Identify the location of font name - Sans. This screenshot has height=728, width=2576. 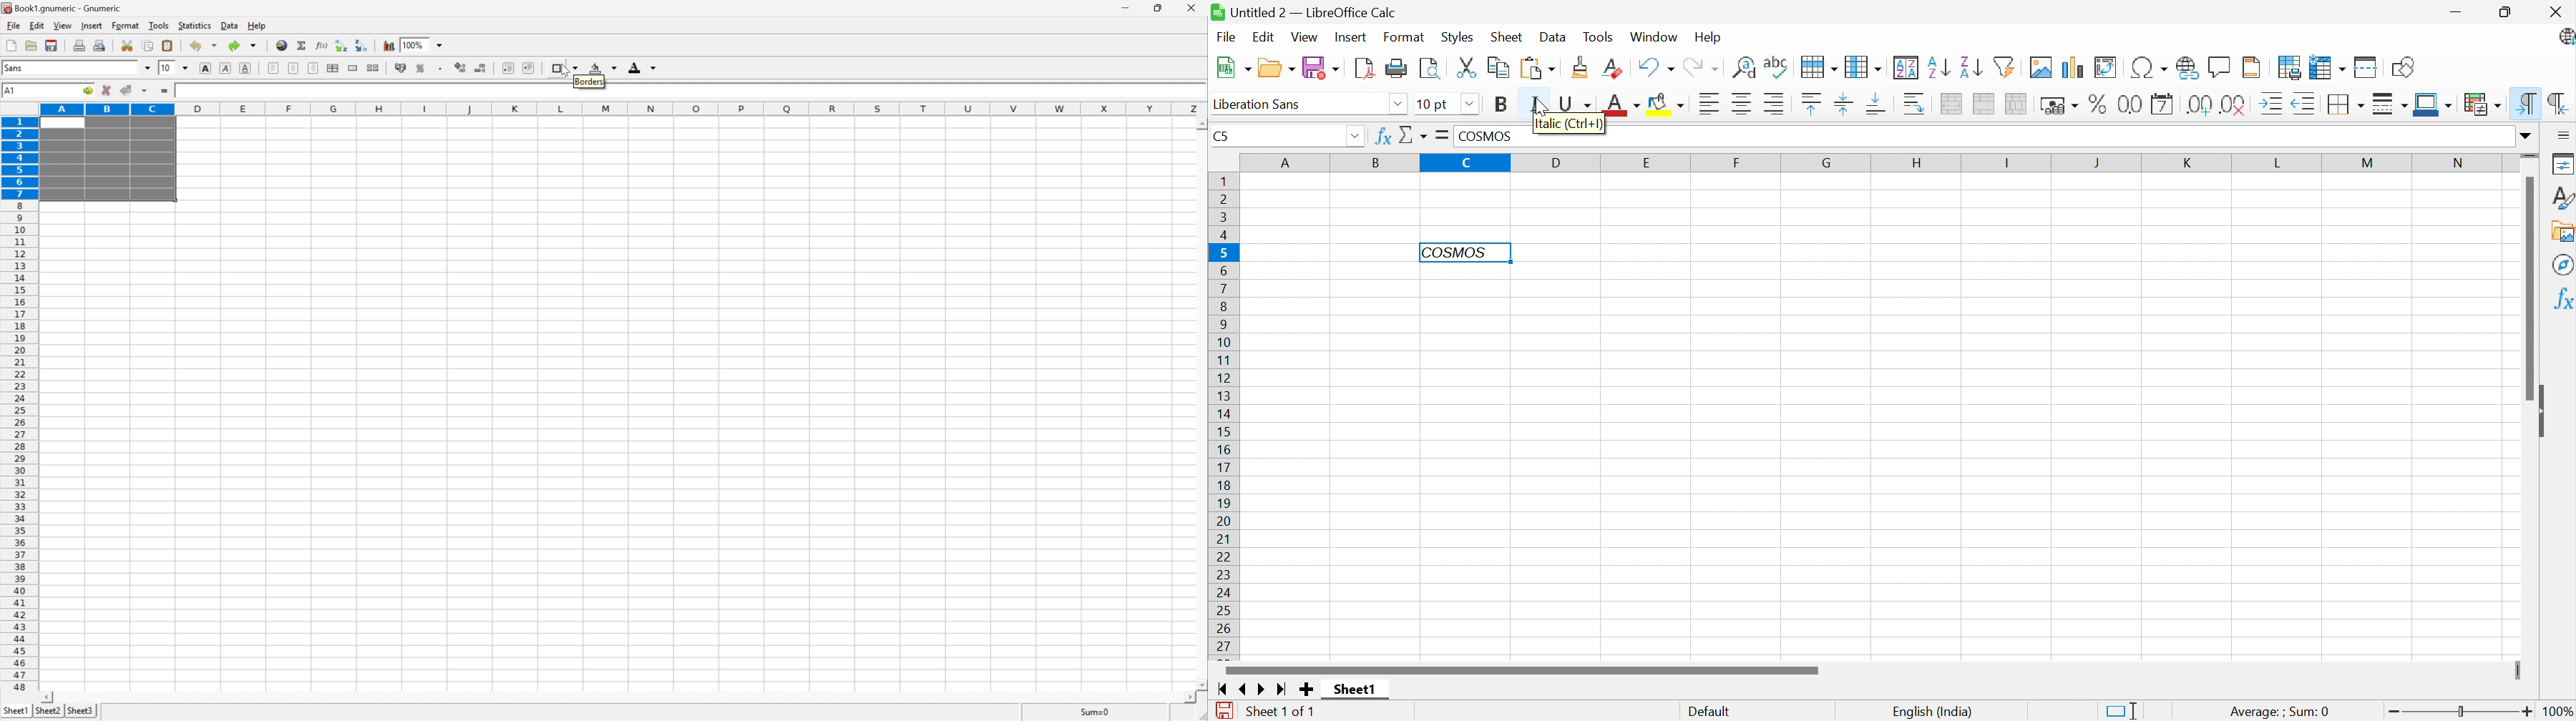
(75, 68).